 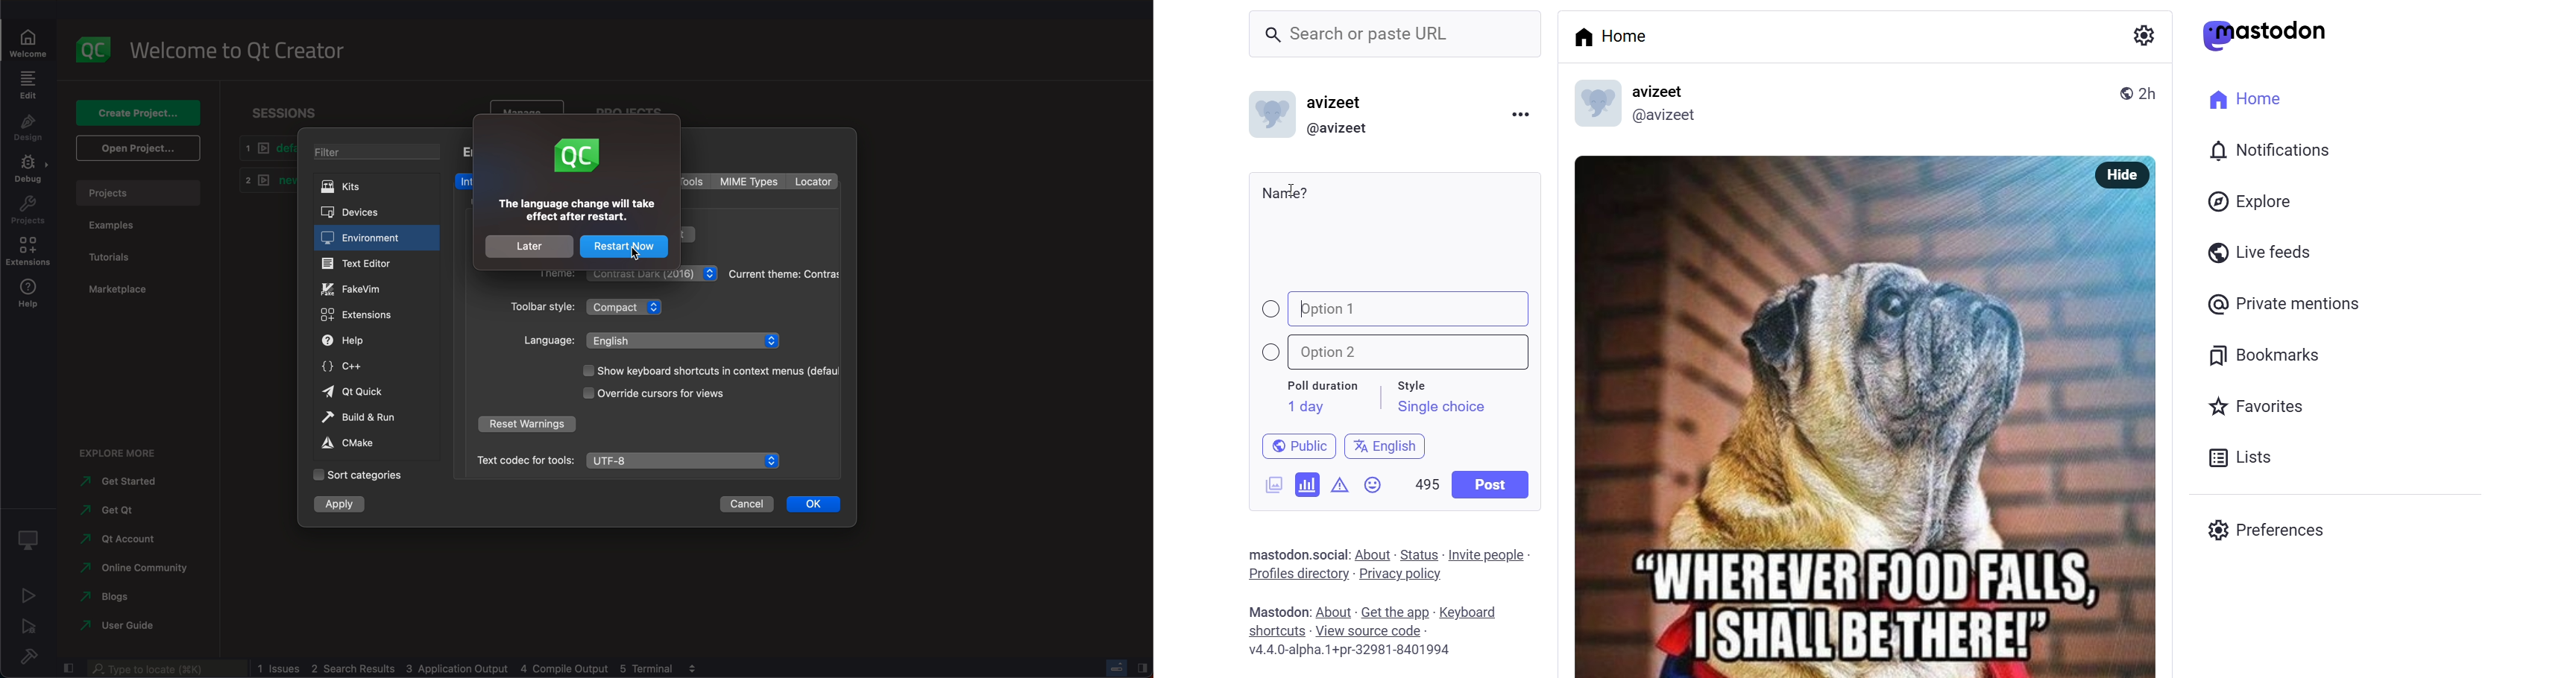 What do you see at coordinates (118, 224) in the screenshot?
I see `examples` at bounding box center [118, 224].